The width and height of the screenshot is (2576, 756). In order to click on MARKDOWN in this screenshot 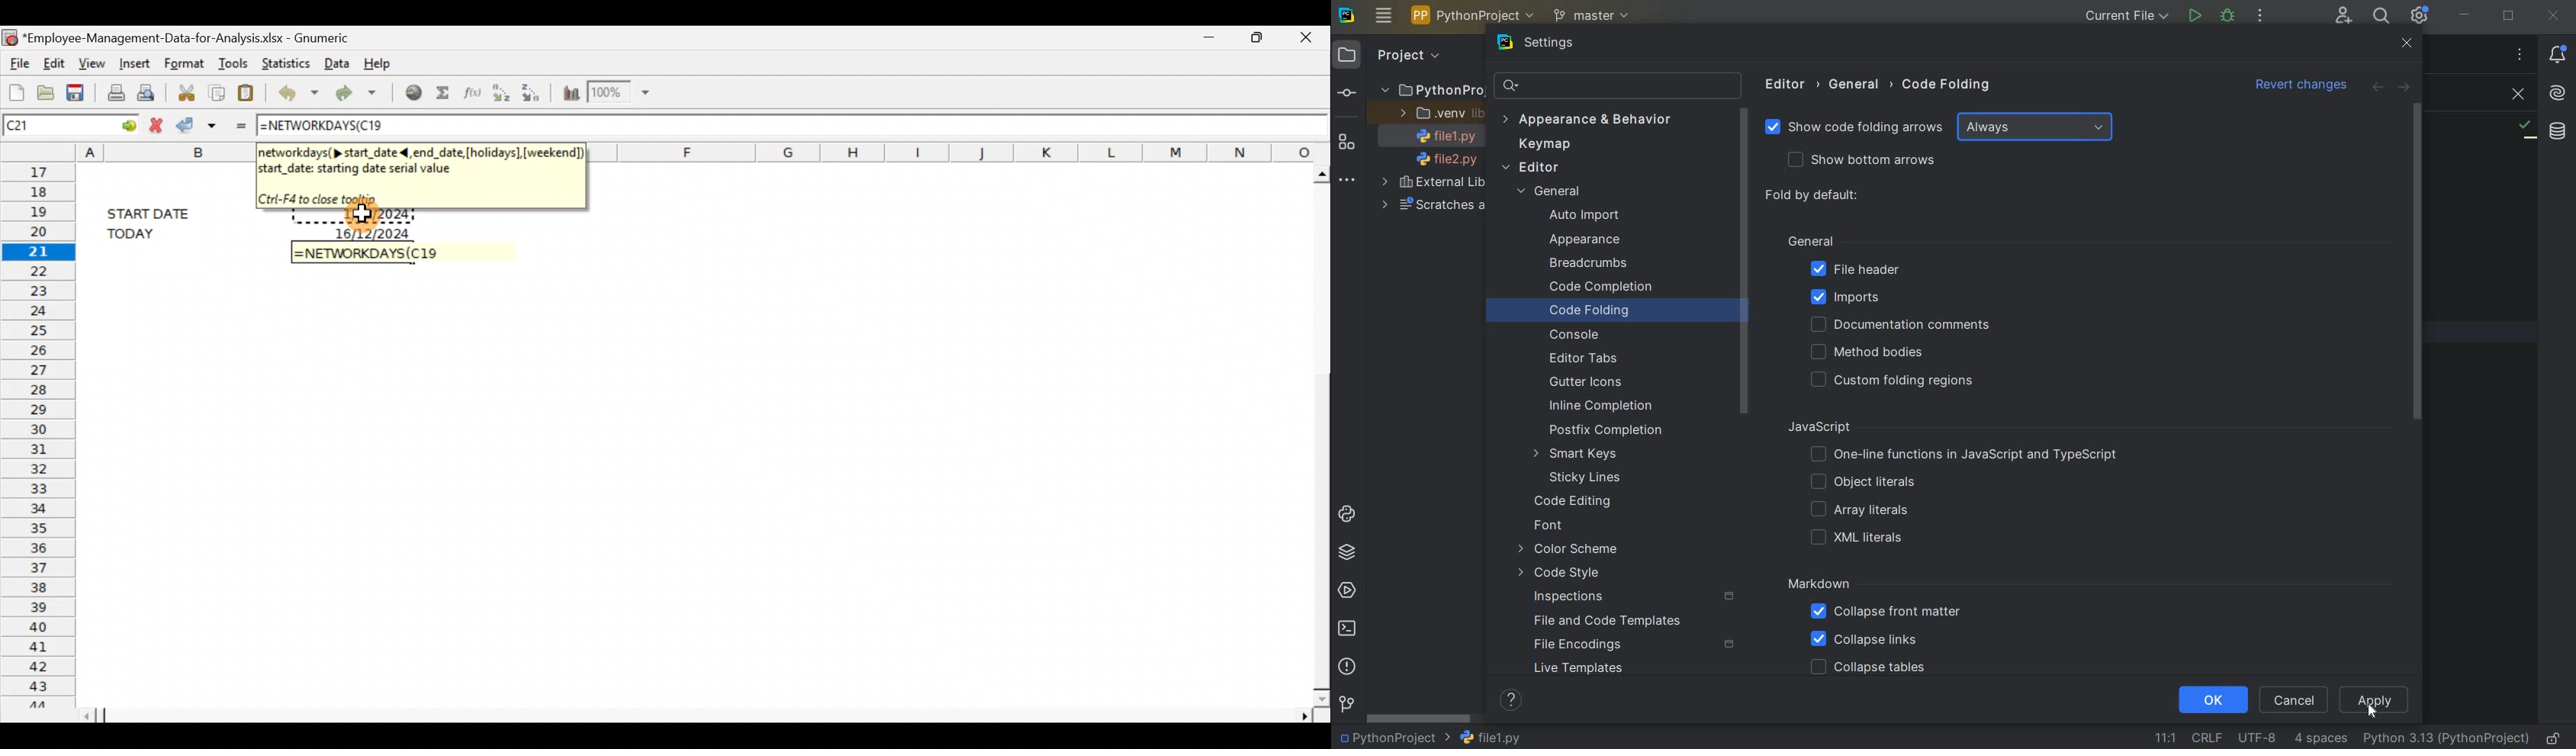, I will do `click(1819, 584)`.